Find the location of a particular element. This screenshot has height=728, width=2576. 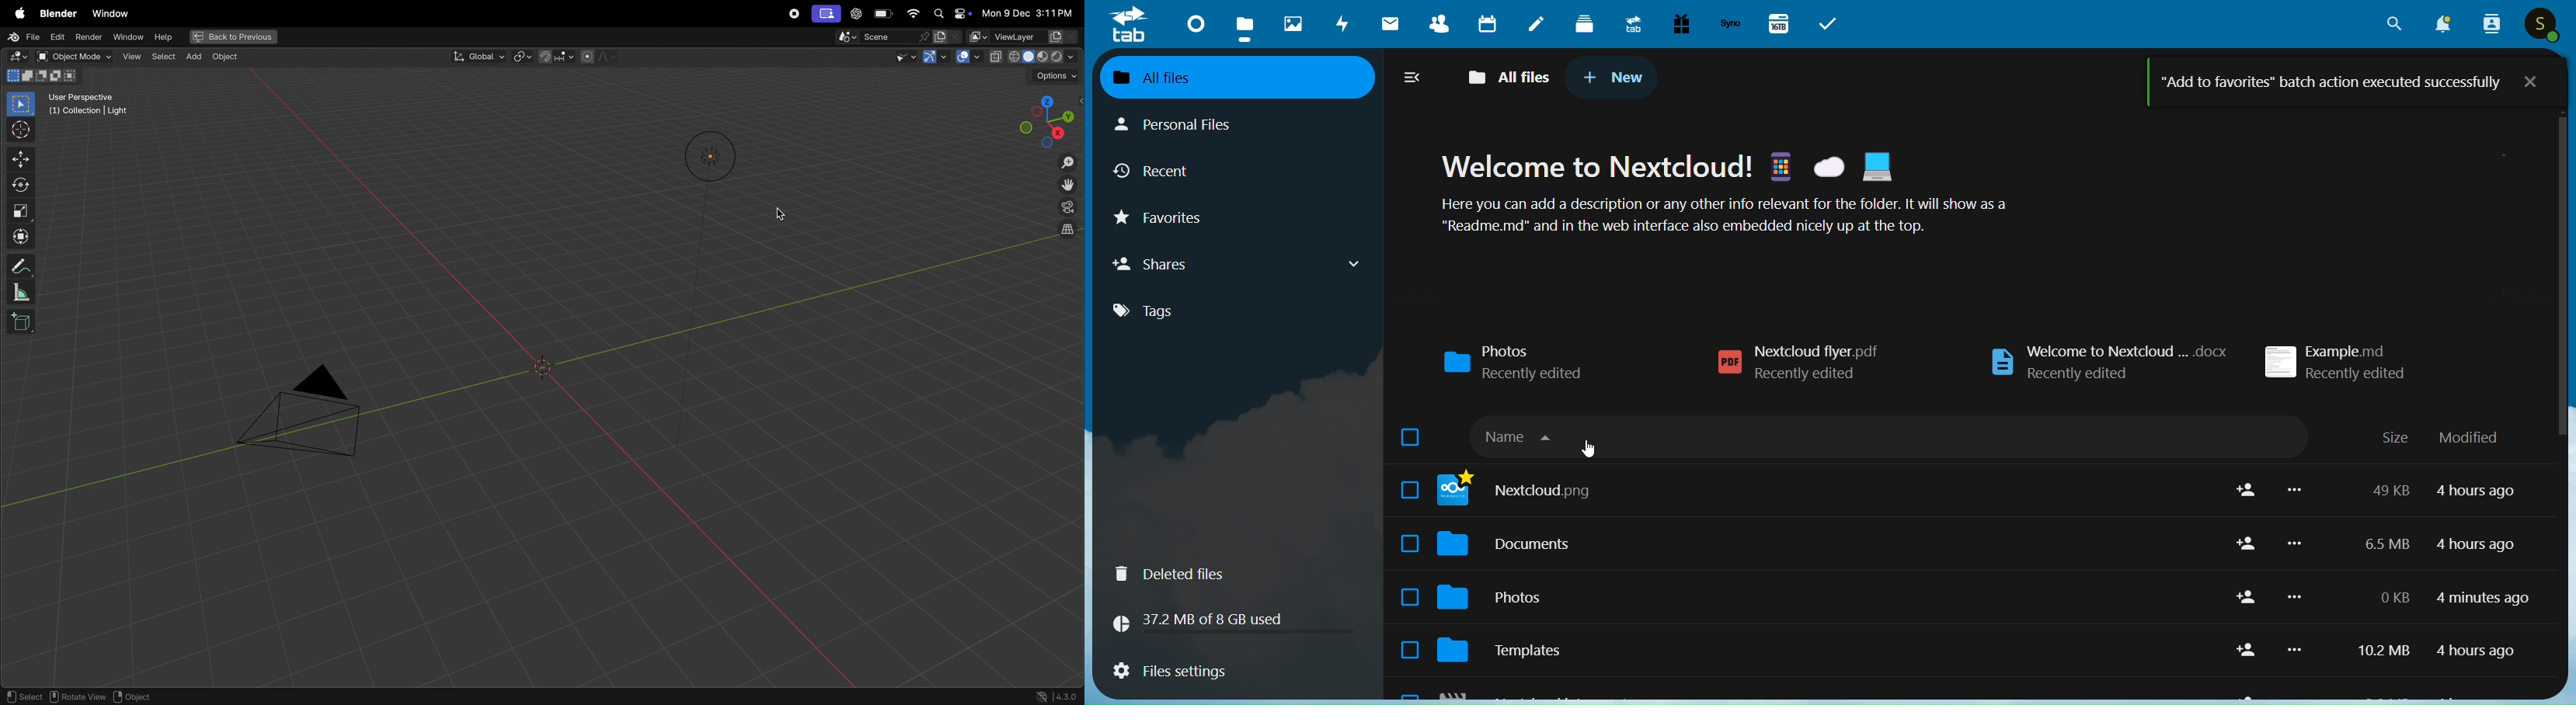

Templates is located at coordinates (1823, 650).